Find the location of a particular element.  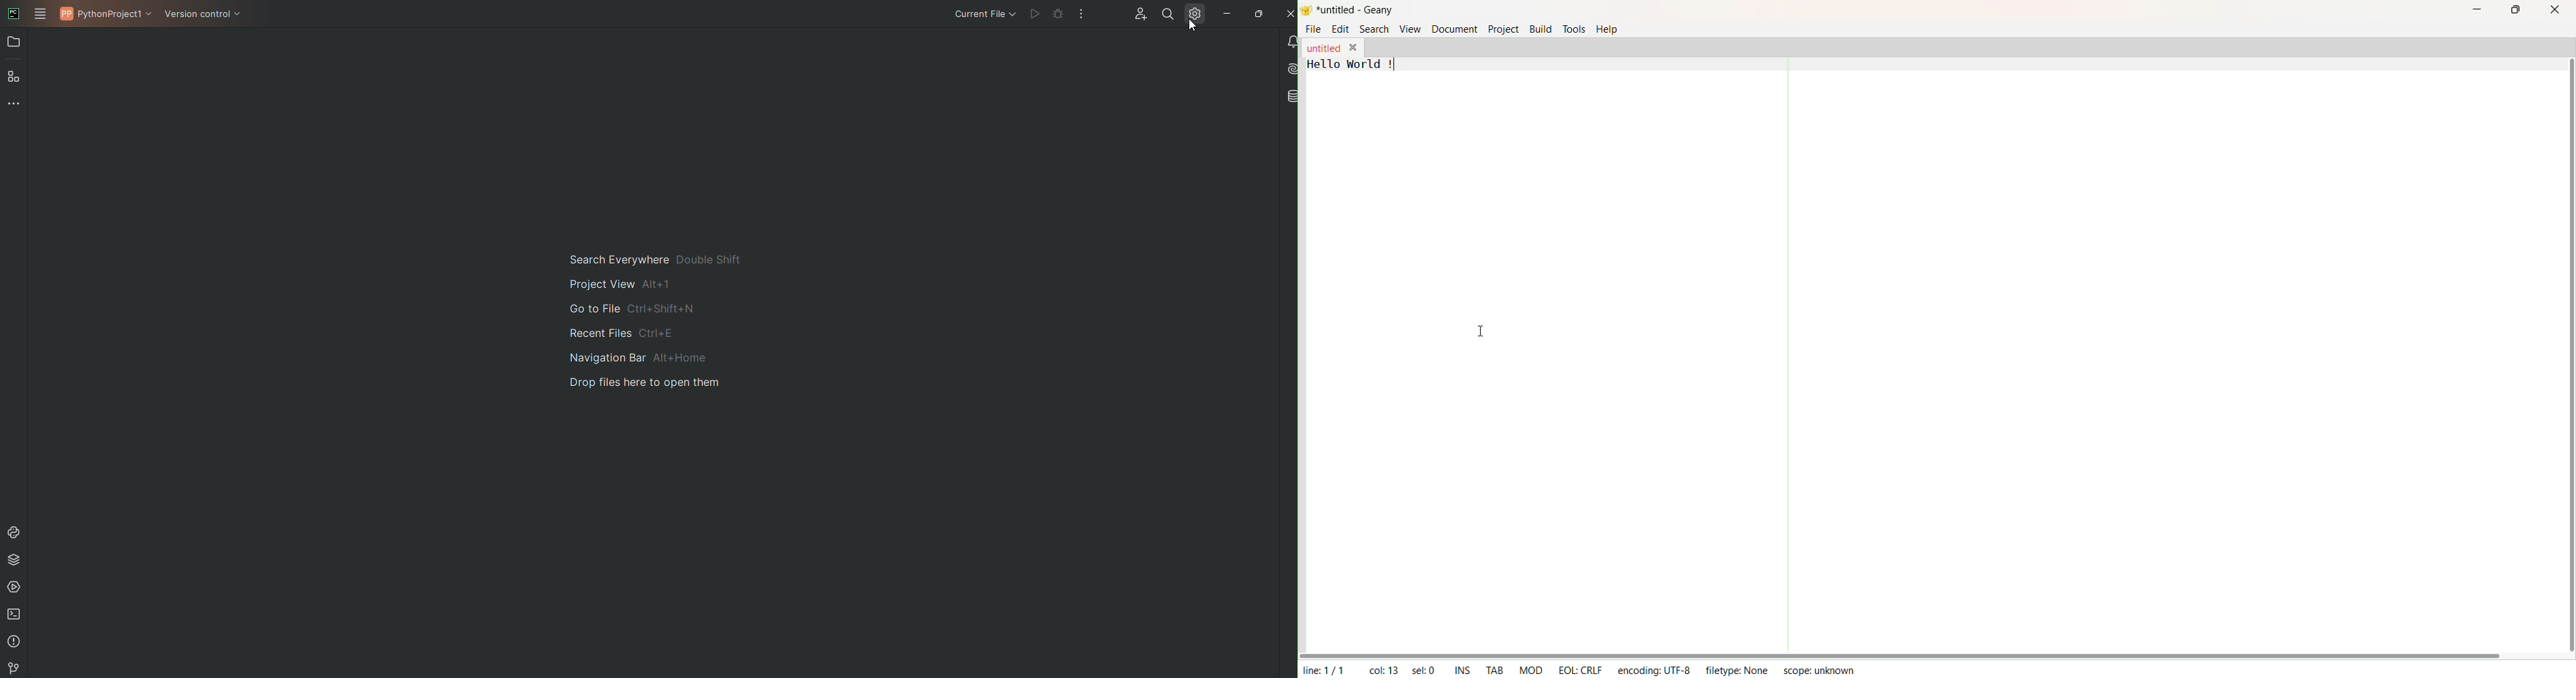

Code with me is located at coordinates (1140, 13).